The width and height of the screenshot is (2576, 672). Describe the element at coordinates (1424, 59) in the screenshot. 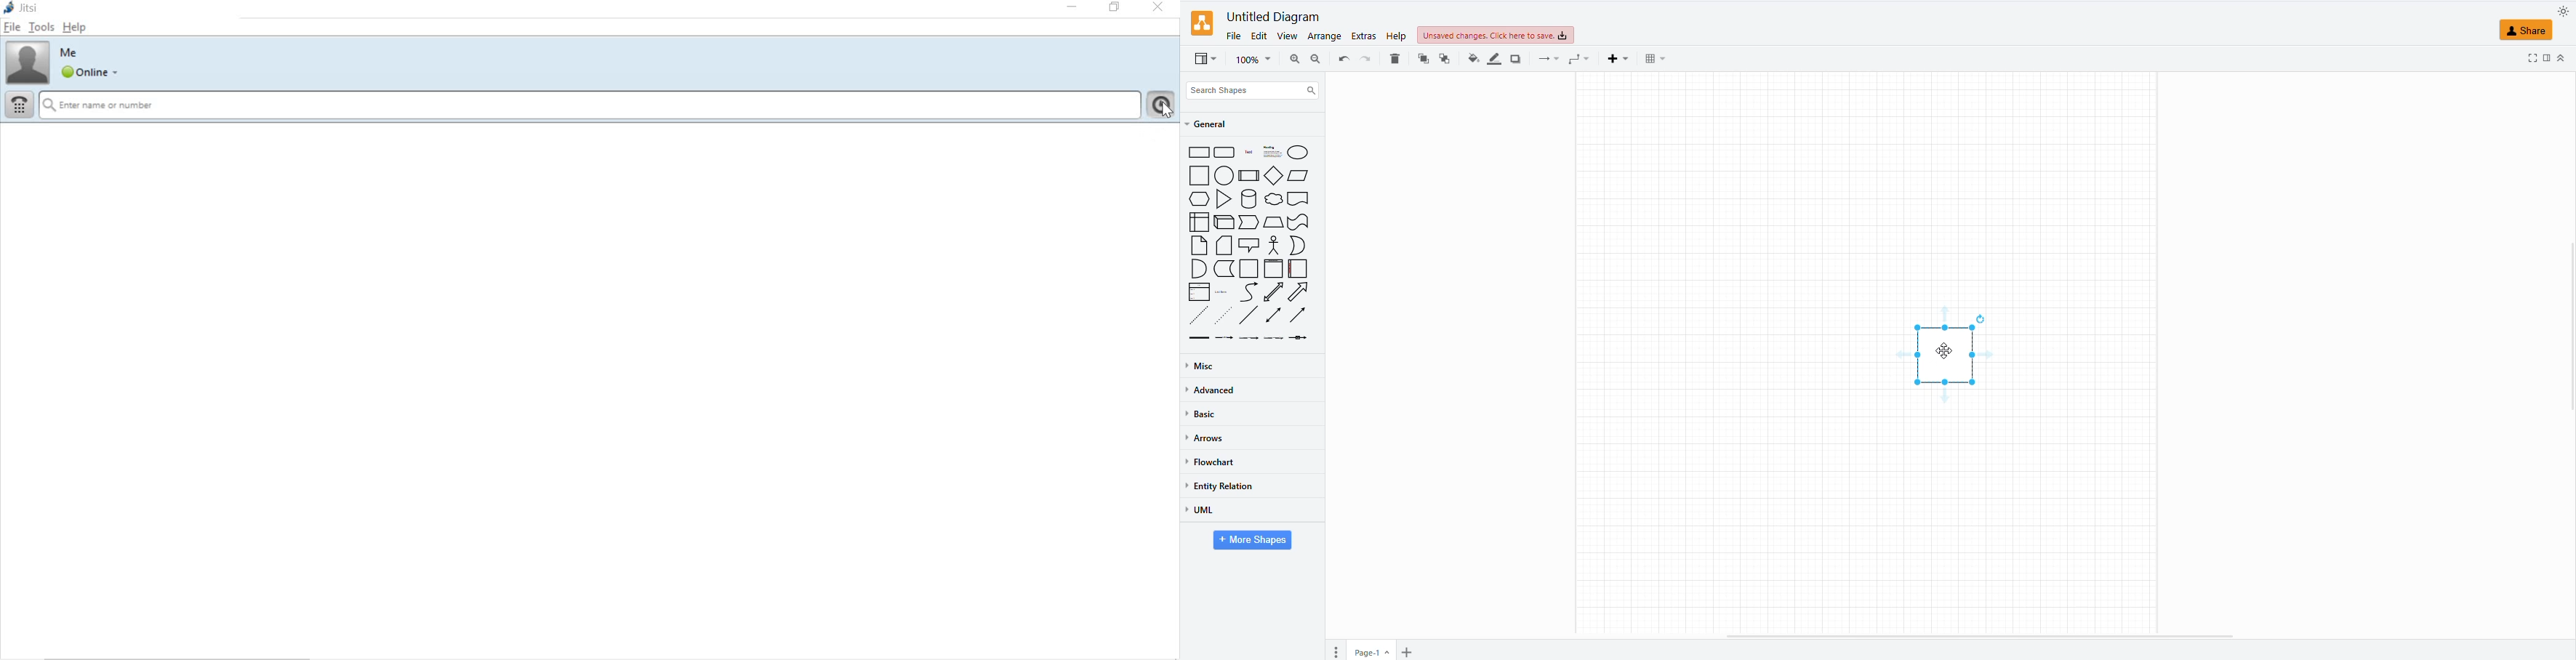

I see `to back` at that location.